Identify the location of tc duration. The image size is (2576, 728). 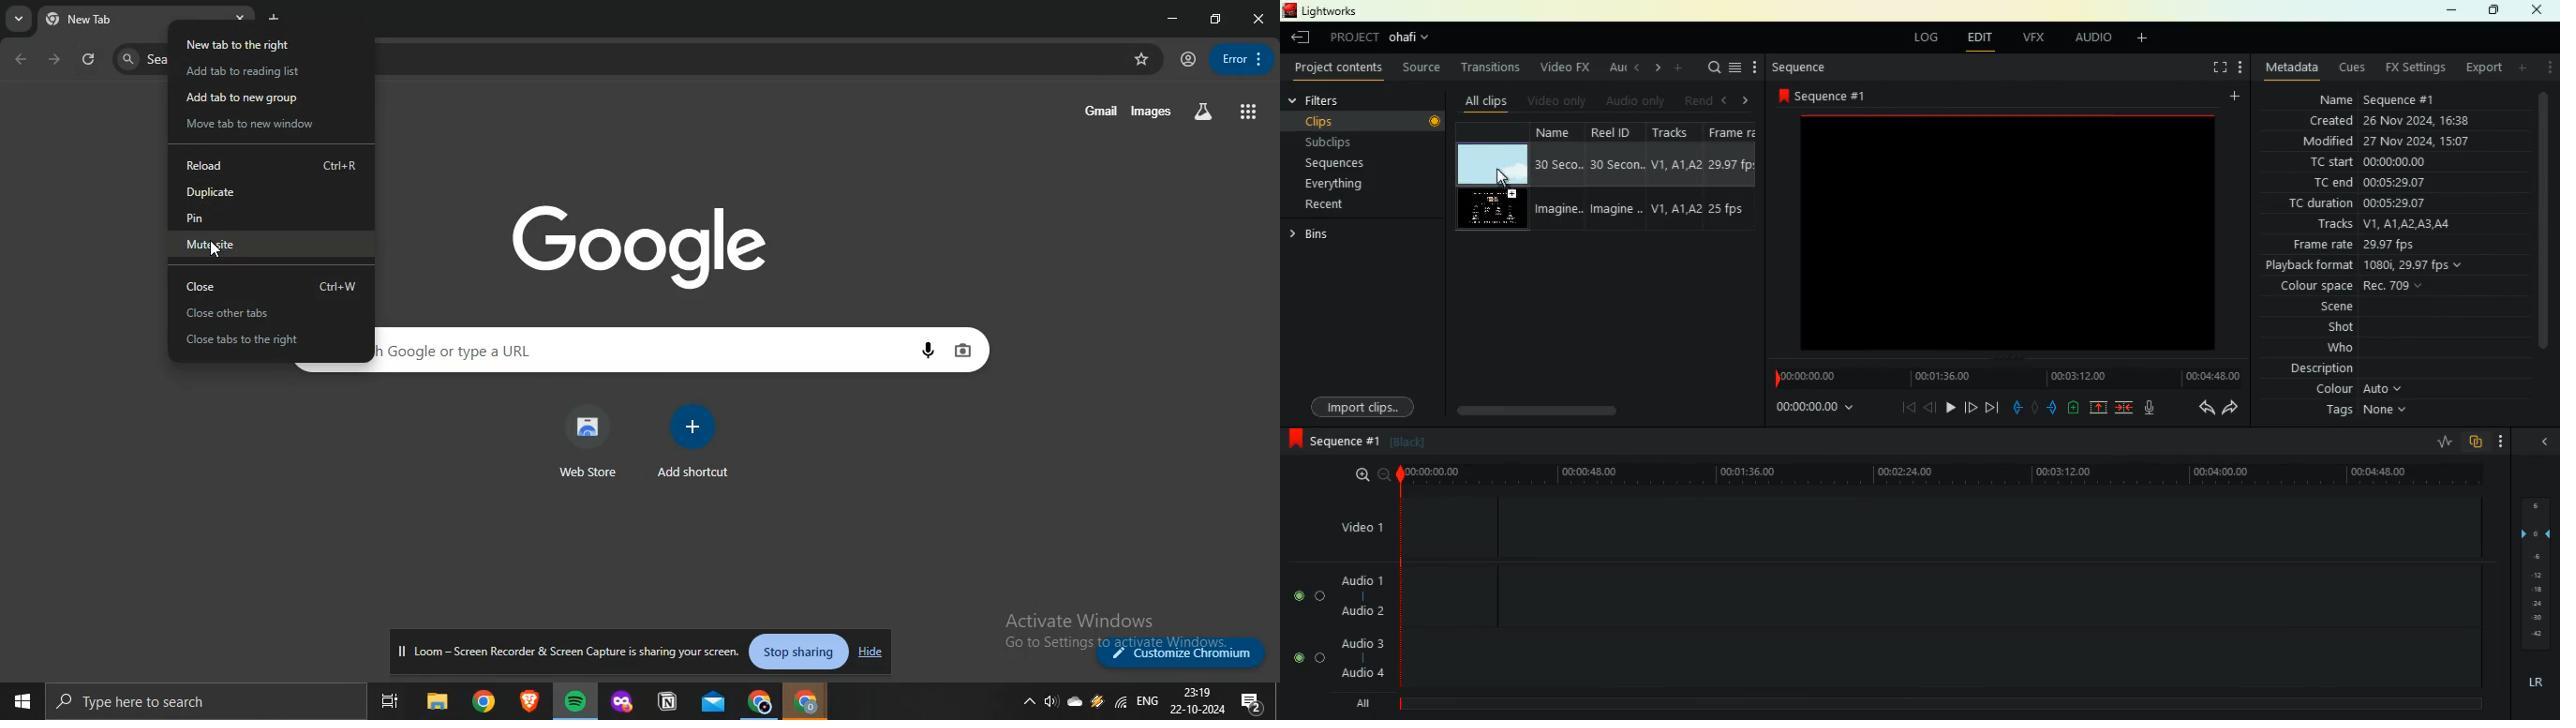
(2322, 202).